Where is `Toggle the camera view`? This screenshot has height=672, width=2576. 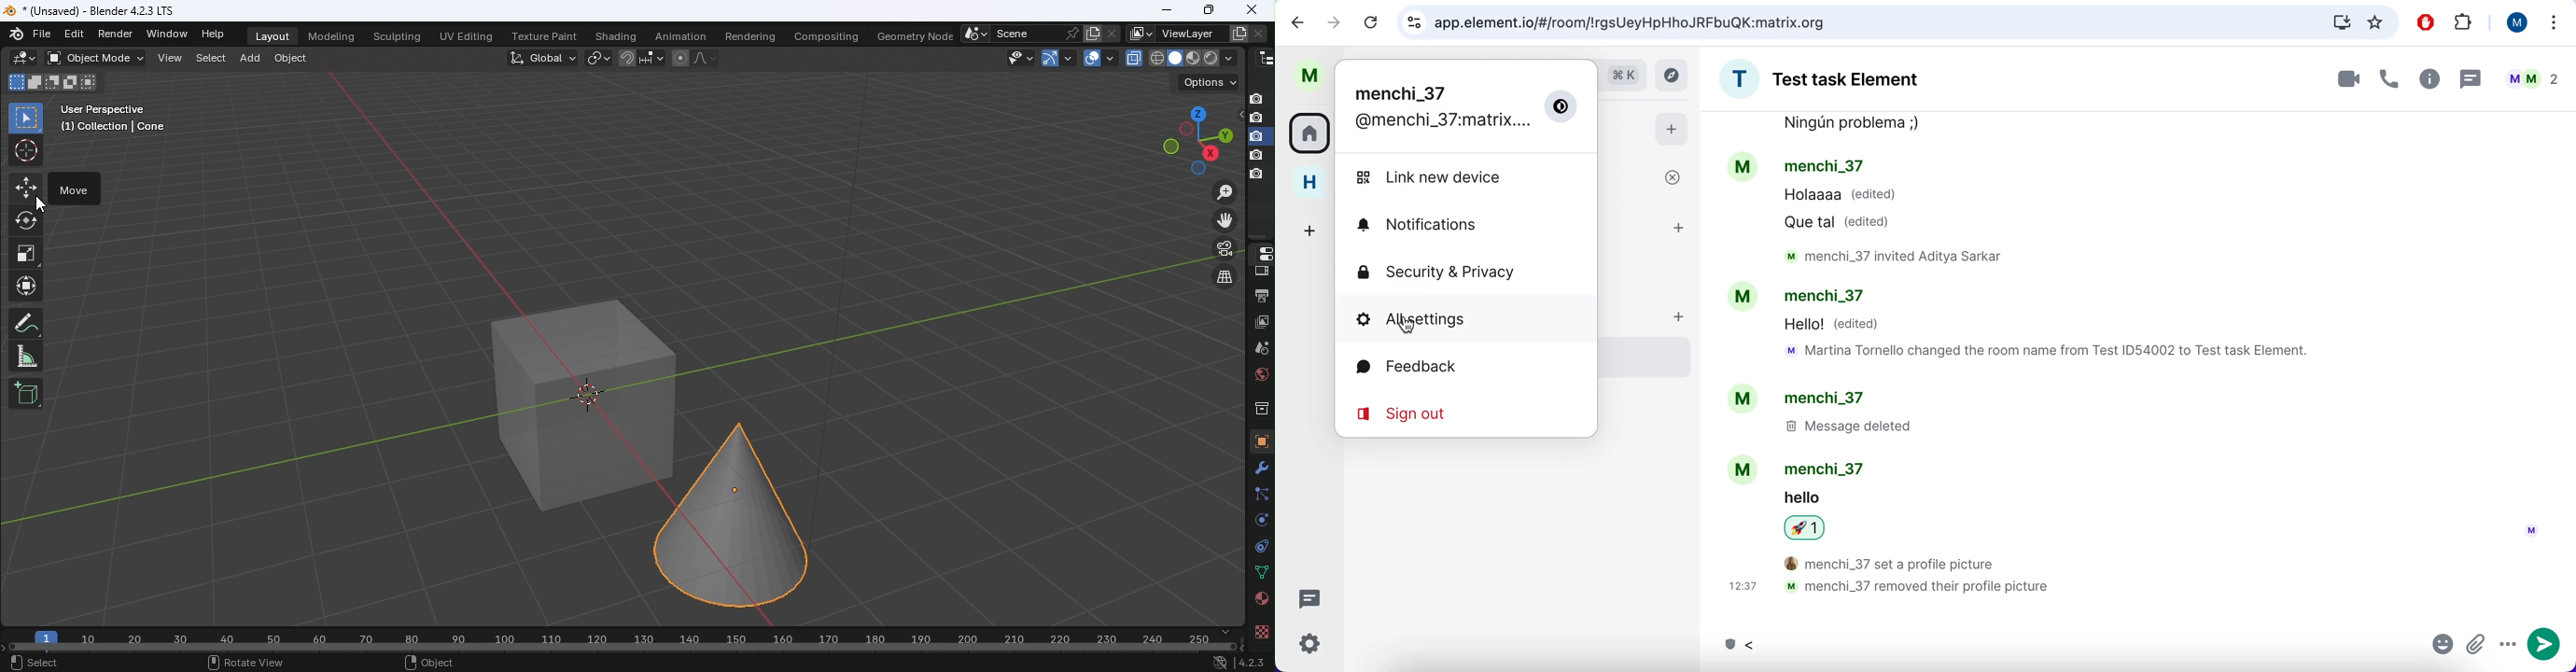
Toggle the camera view is located at coordinates (1226, 248).